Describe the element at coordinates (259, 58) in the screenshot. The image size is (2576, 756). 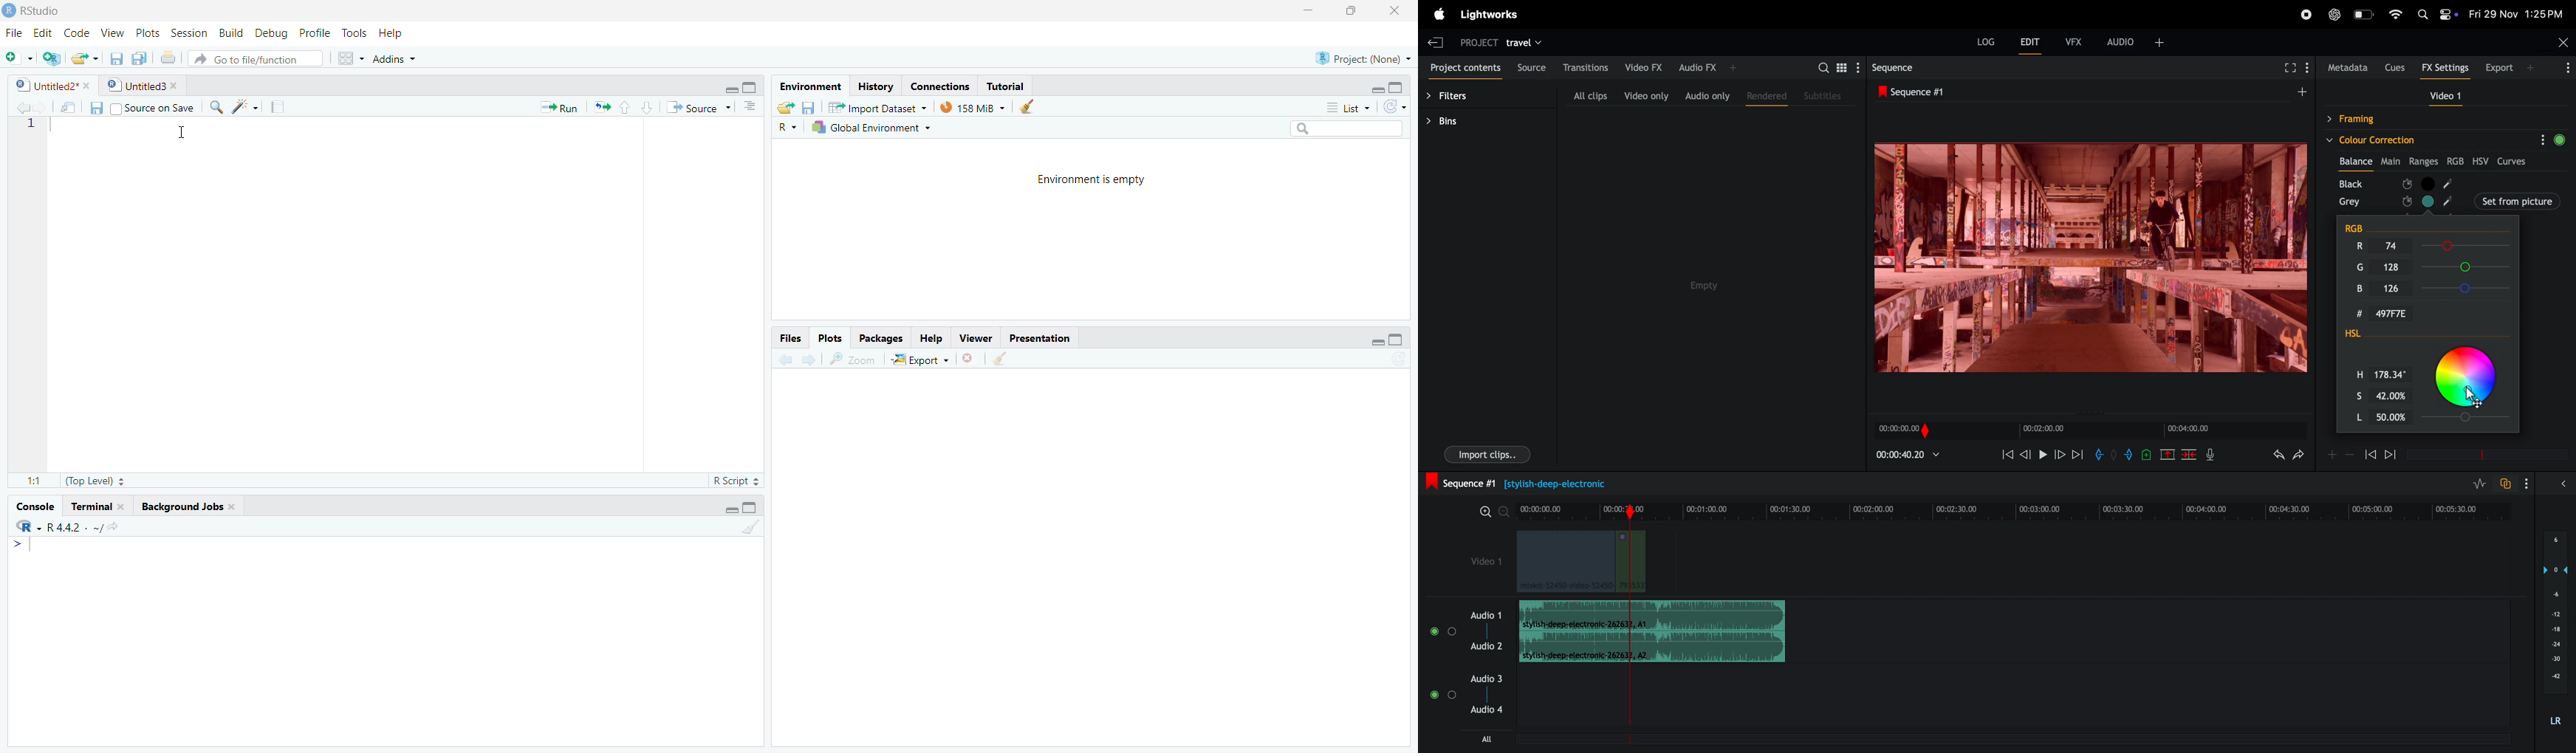
I see `Go to file/function` at that location.